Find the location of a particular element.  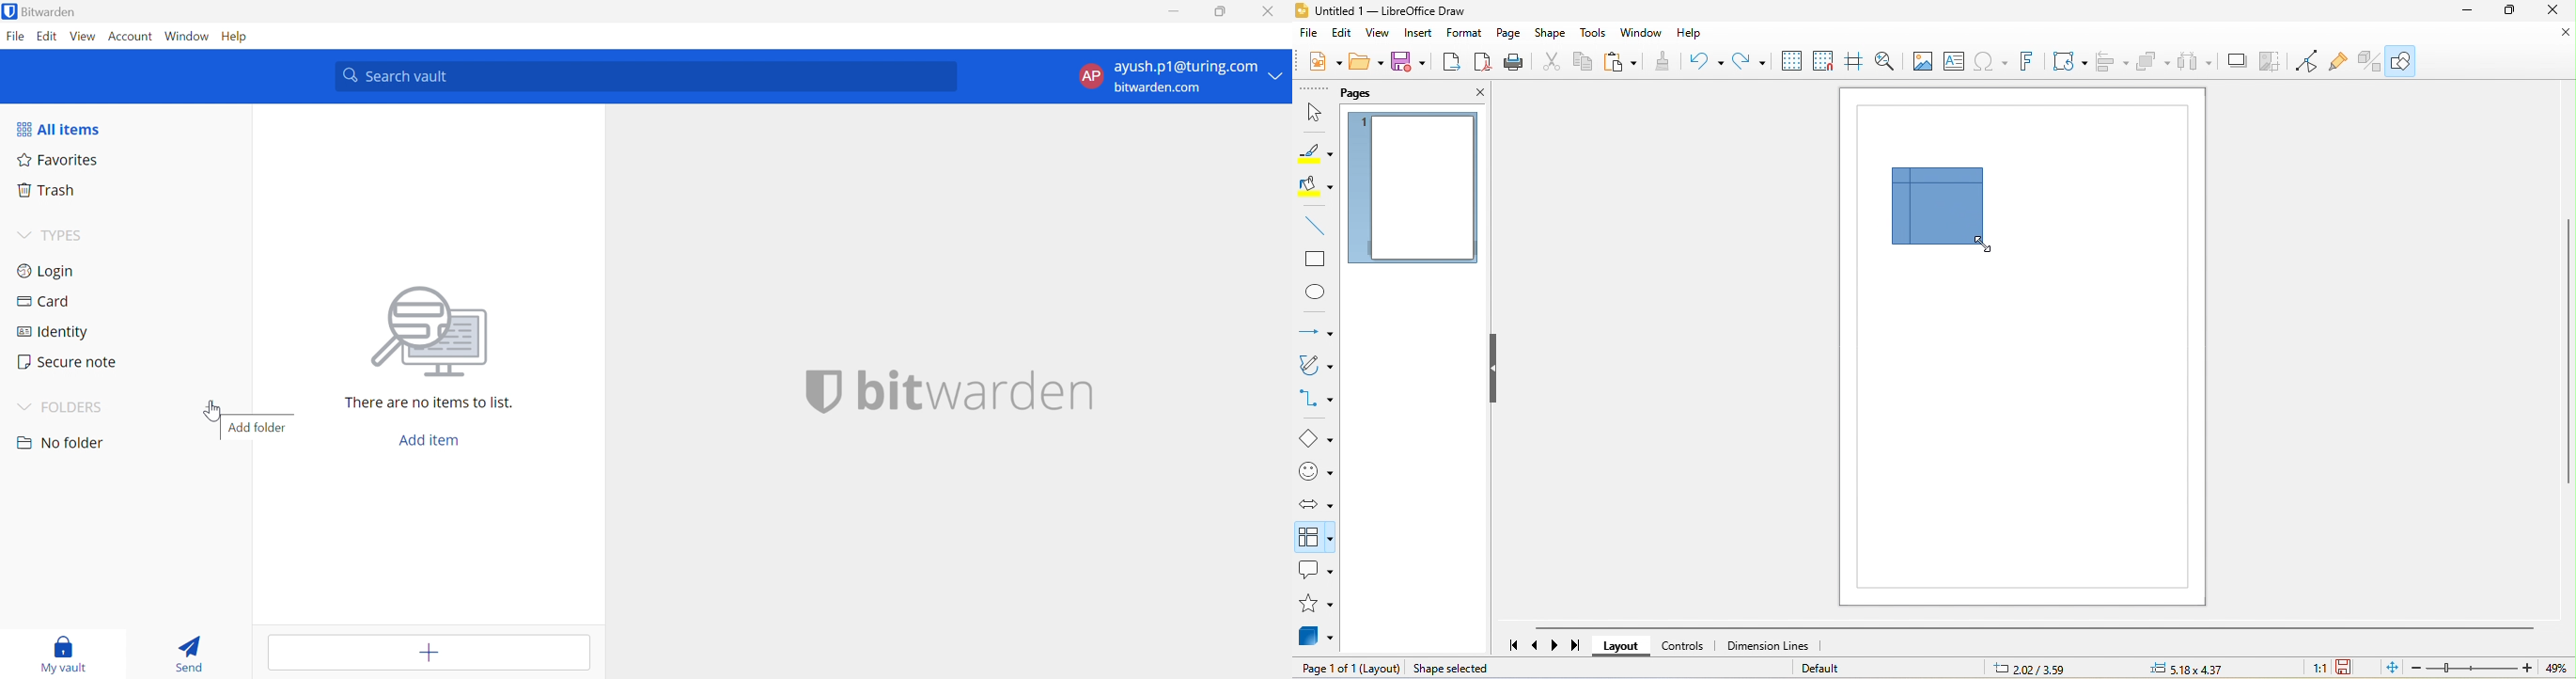

scroll to previous page is located at coordinates (1537, 646).